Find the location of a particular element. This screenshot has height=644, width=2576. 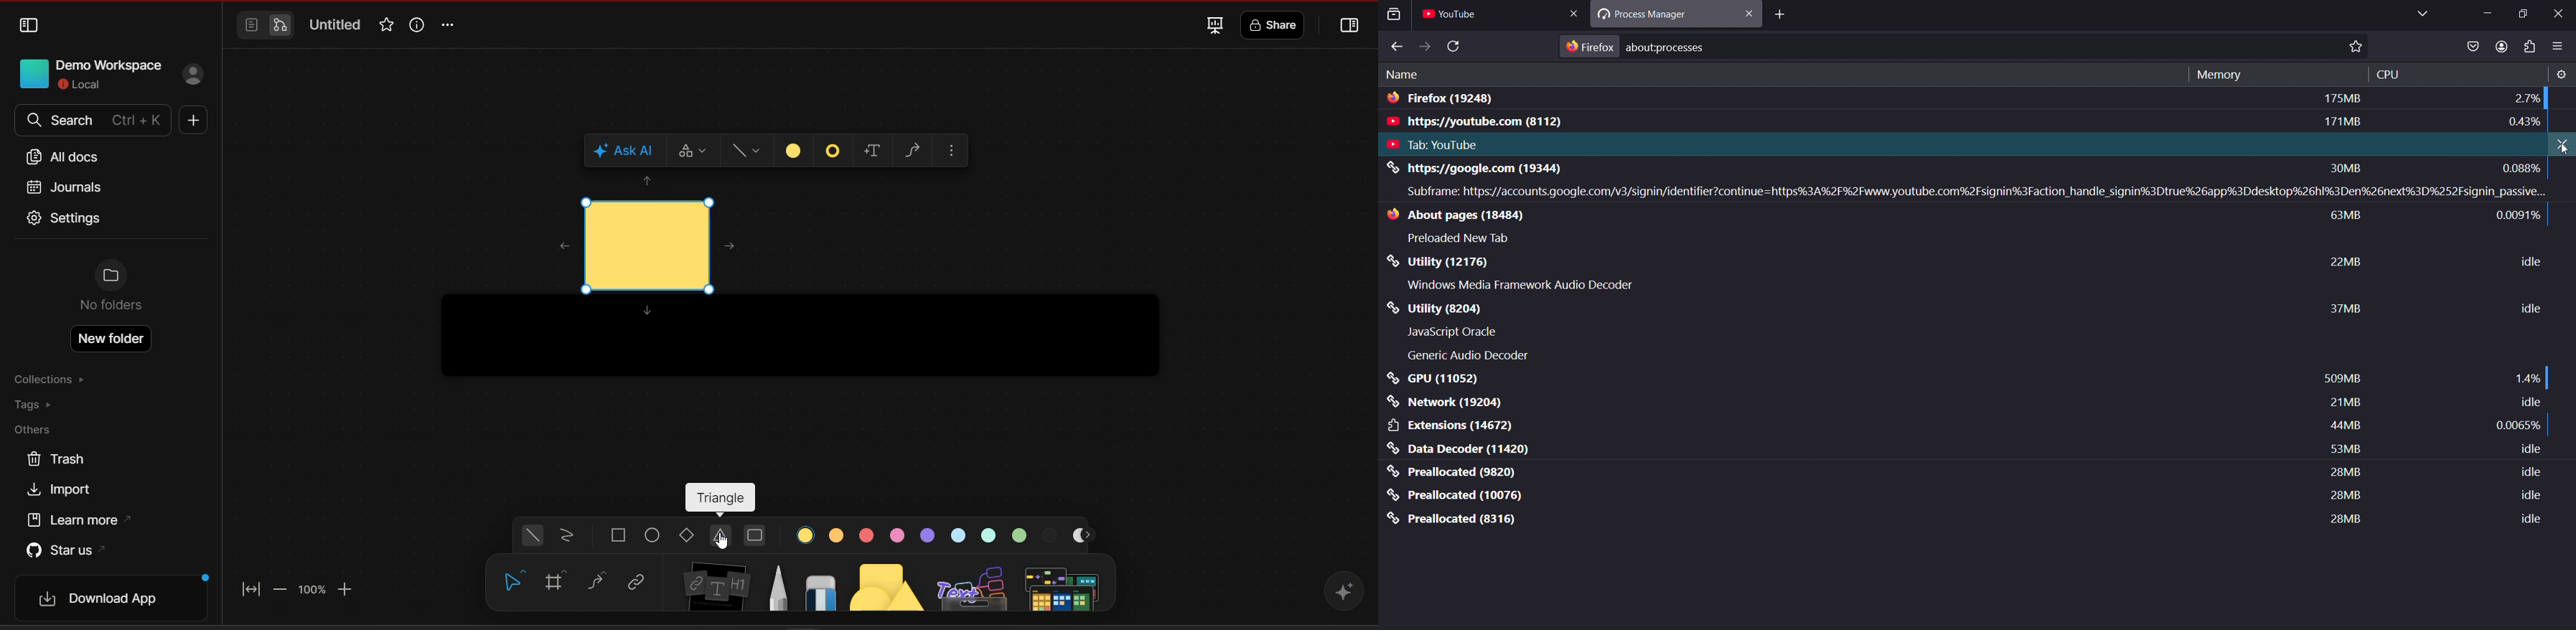

process manager is located at coordinates (1656, 16).